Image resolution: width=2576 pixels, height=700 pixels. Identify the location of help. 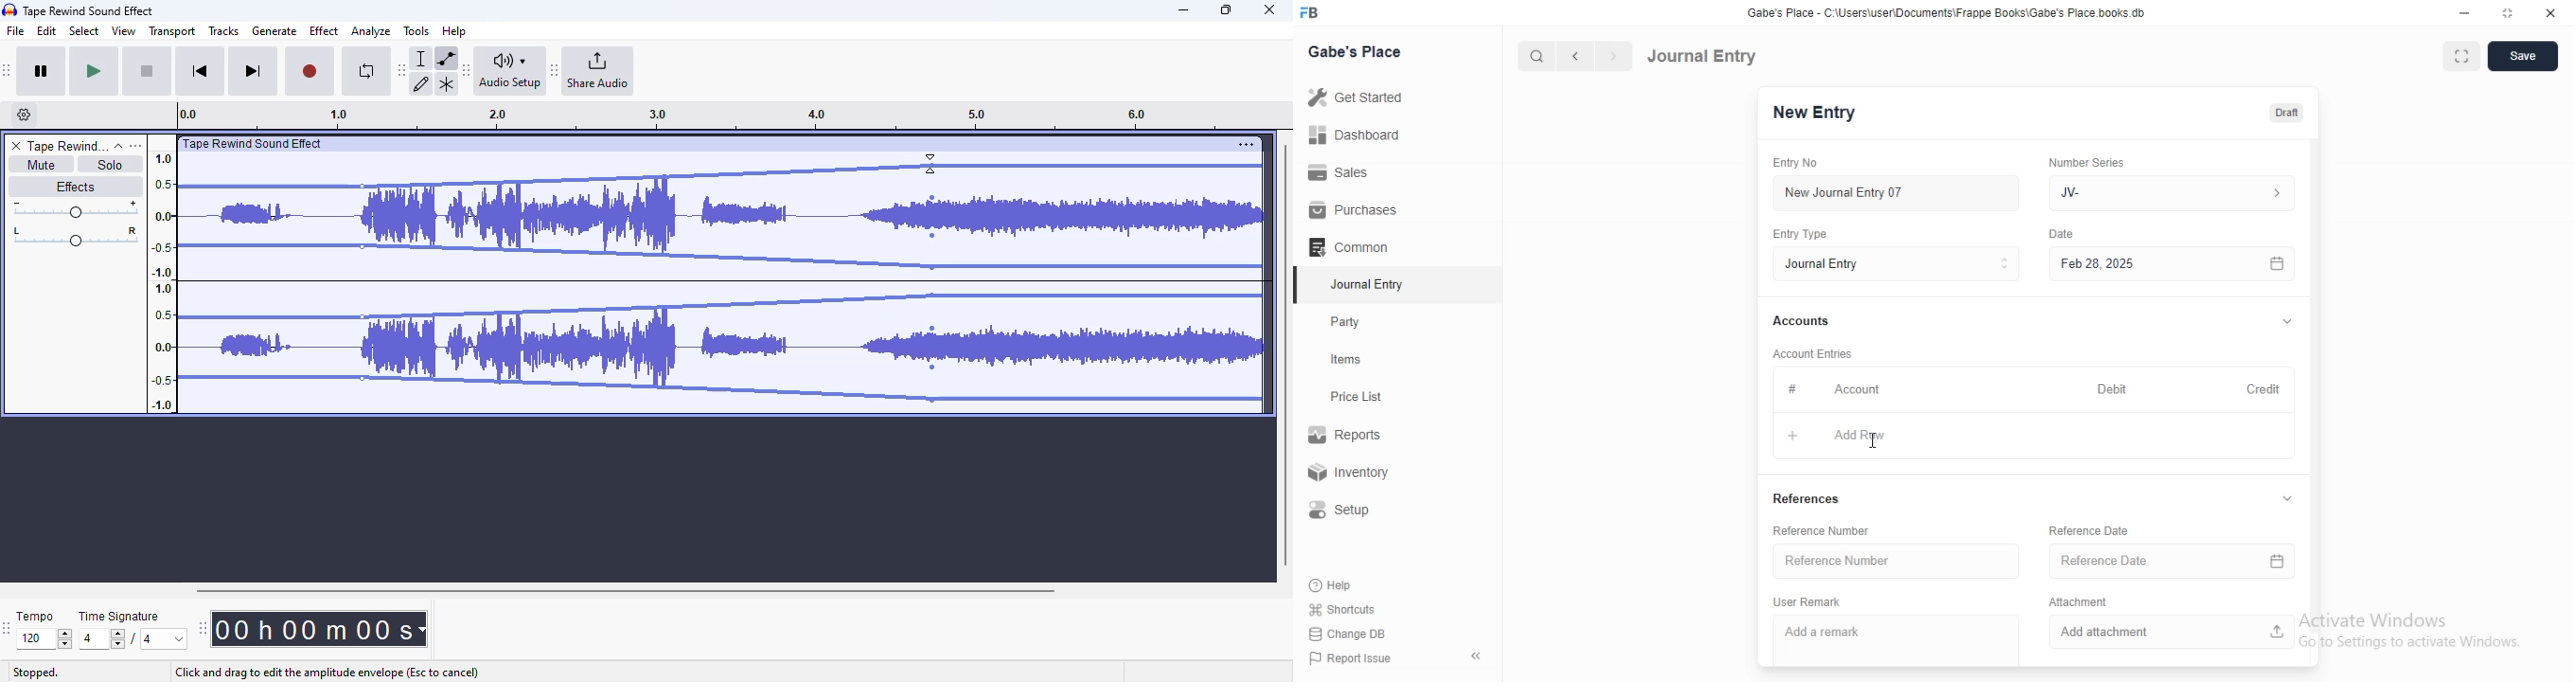
(455, 30).